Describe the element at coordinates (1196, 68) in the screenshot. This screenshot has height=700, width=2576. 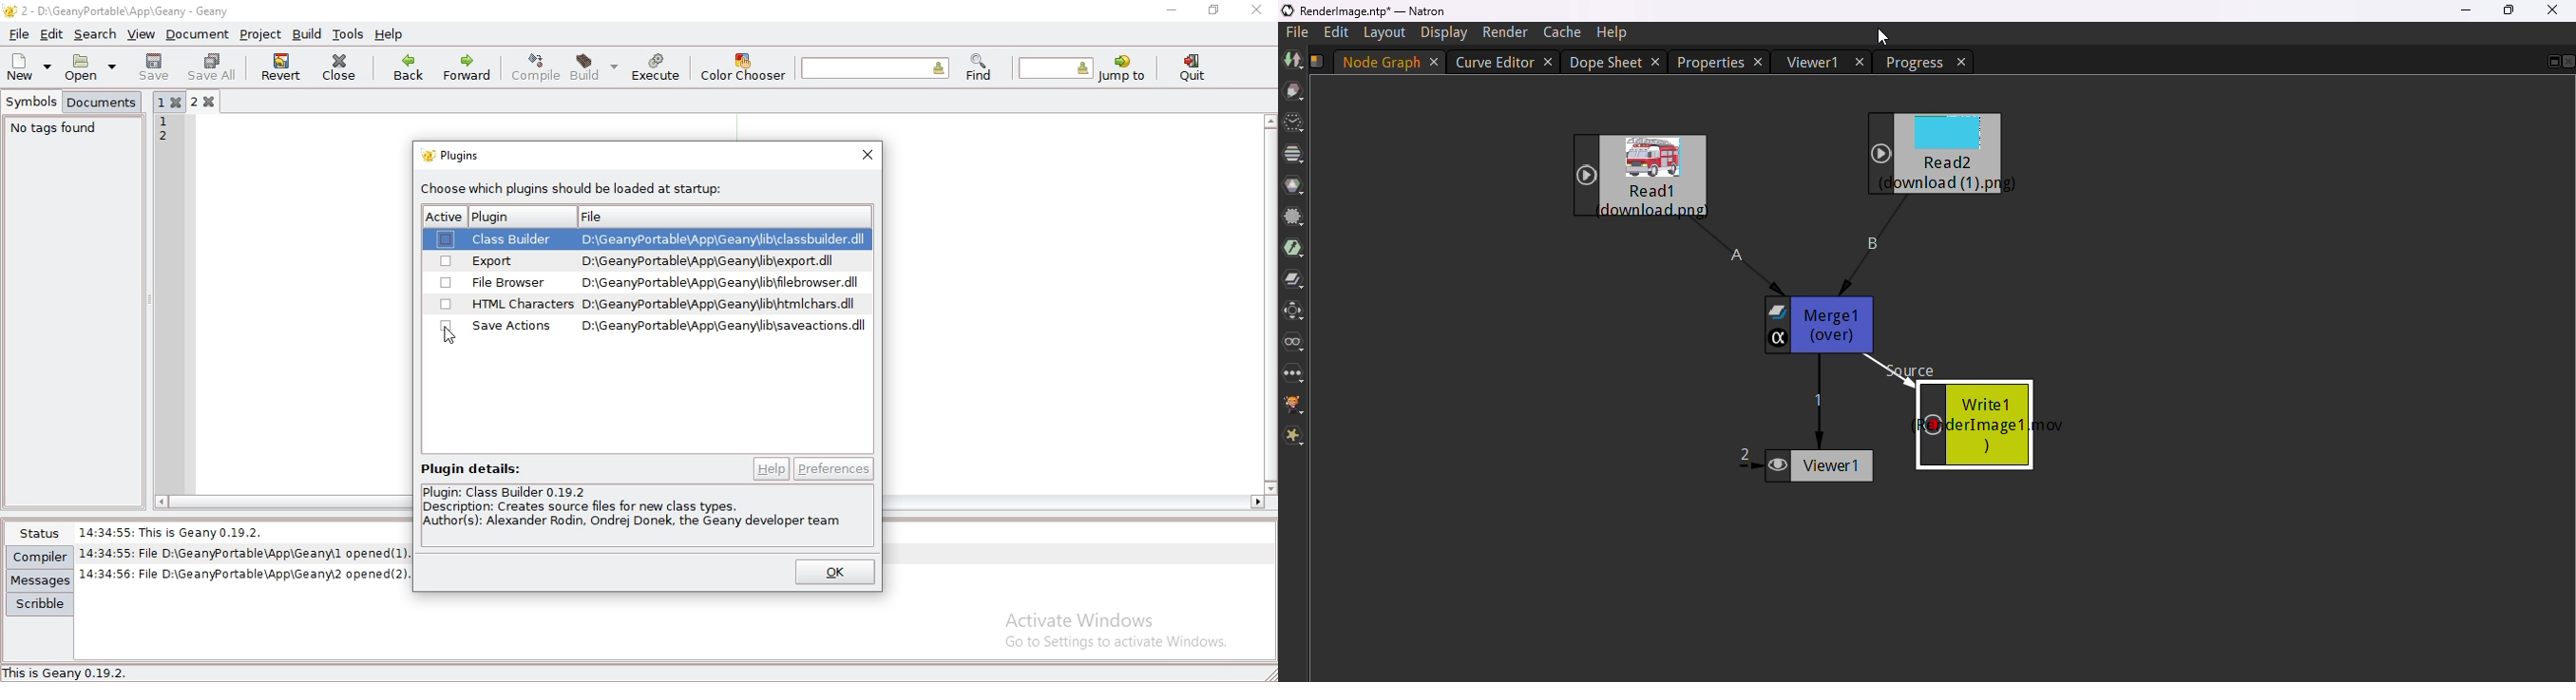
I see `quit` at that location.